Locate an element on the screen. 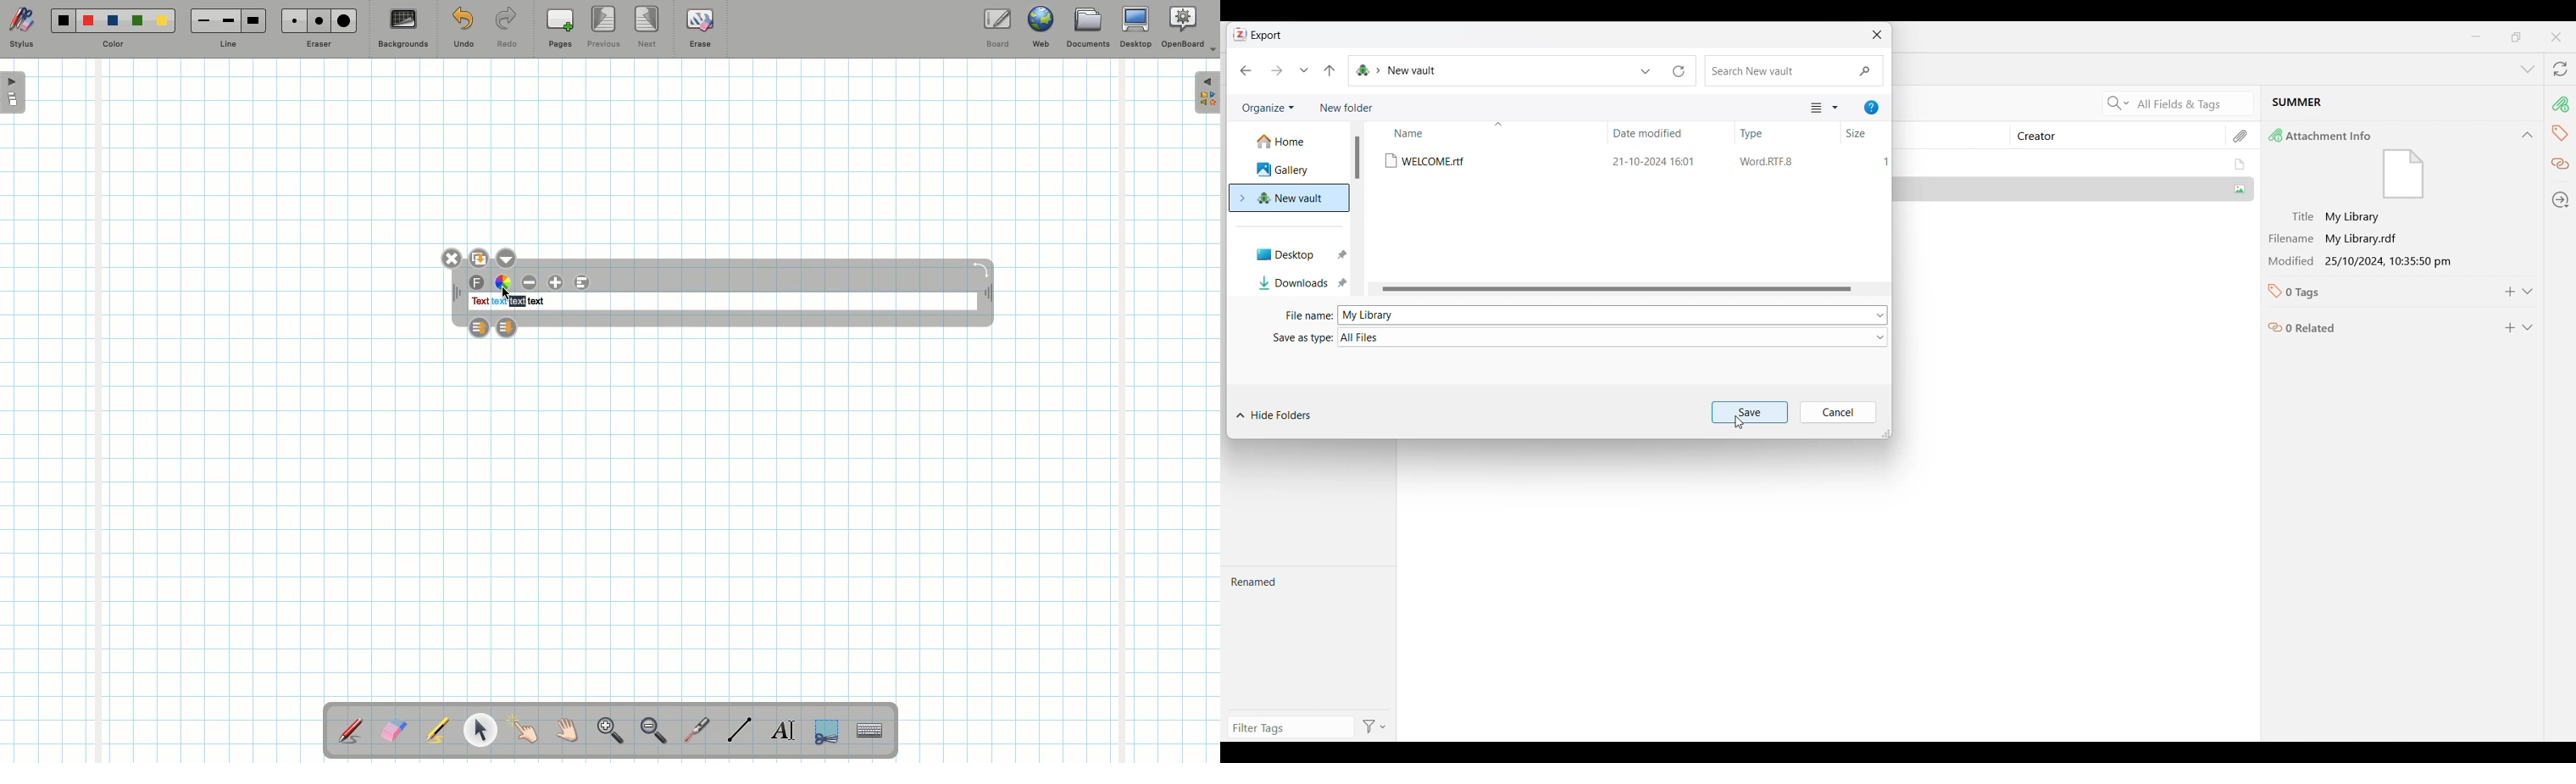 The image size is (2576, 784). Current selected file is located at coordinates (2402, 105).